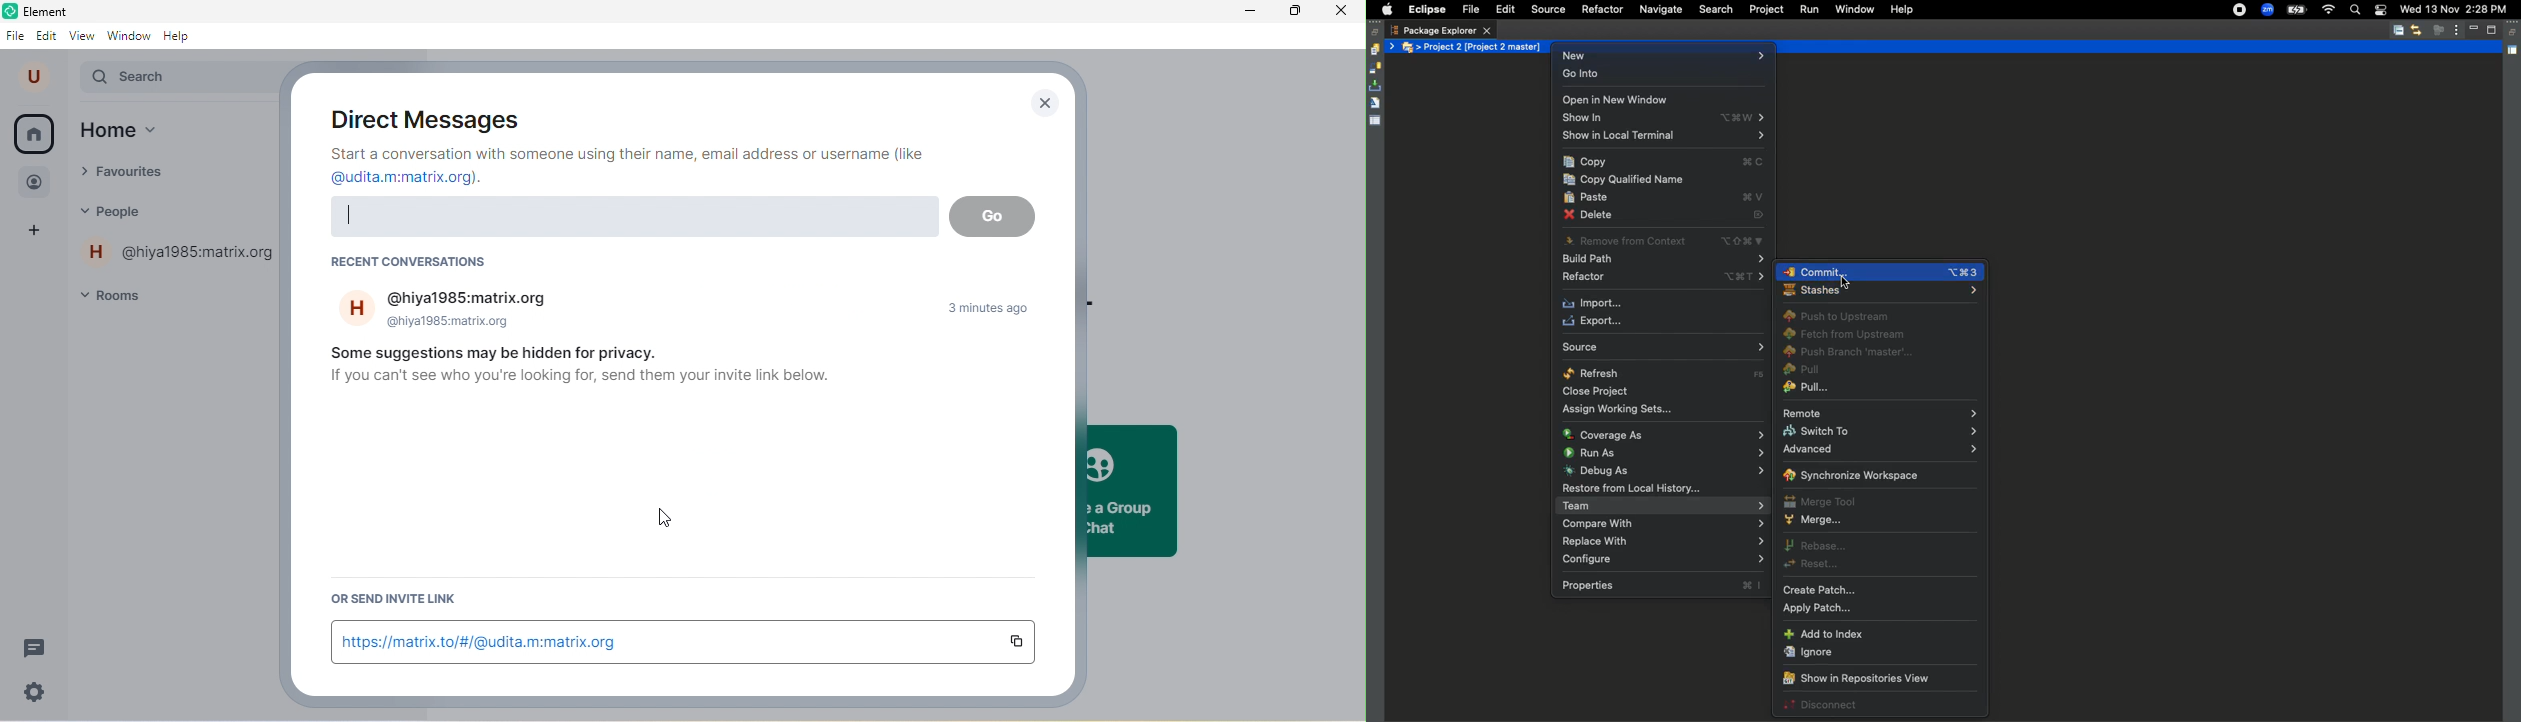  What do you see at coordinates (123, 294) in the screenshot?
I see `rooms` at bounding box center [123, 294].